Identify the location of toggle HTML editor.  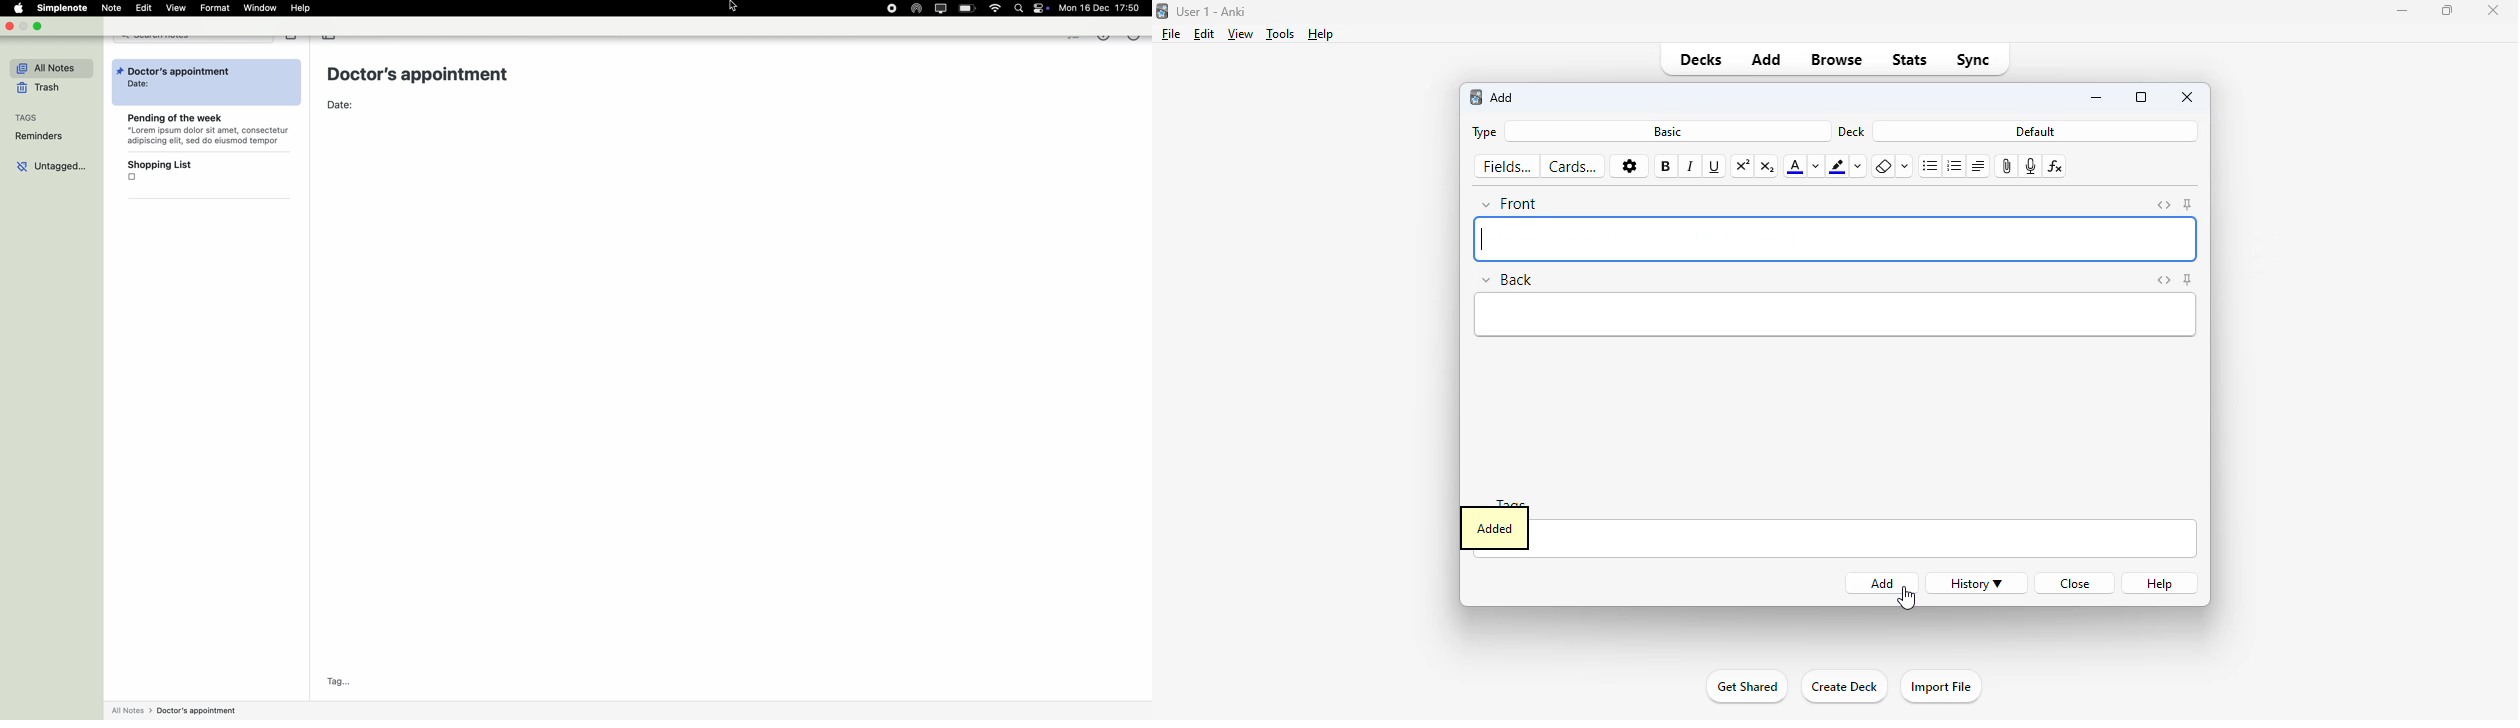
(2163, 280).